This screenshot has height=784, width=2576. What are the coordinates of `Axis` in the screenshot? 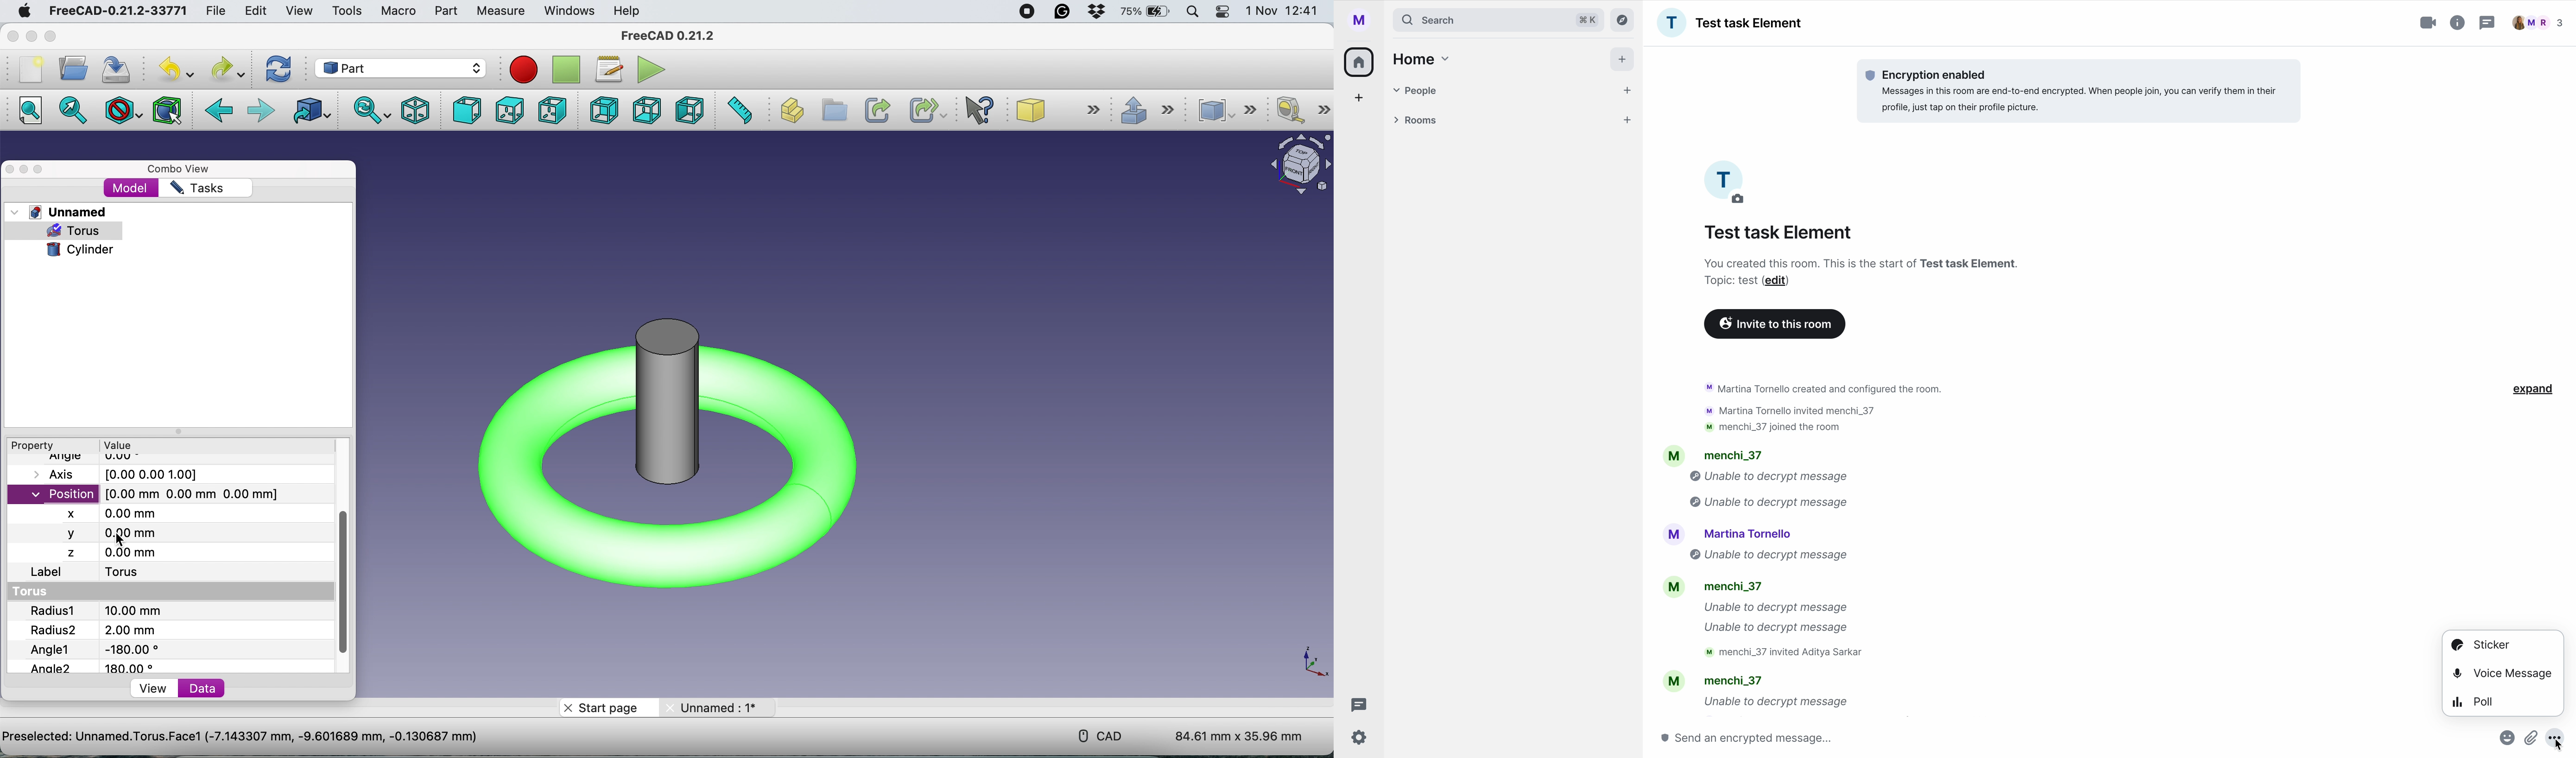 It's located at (127, 474).